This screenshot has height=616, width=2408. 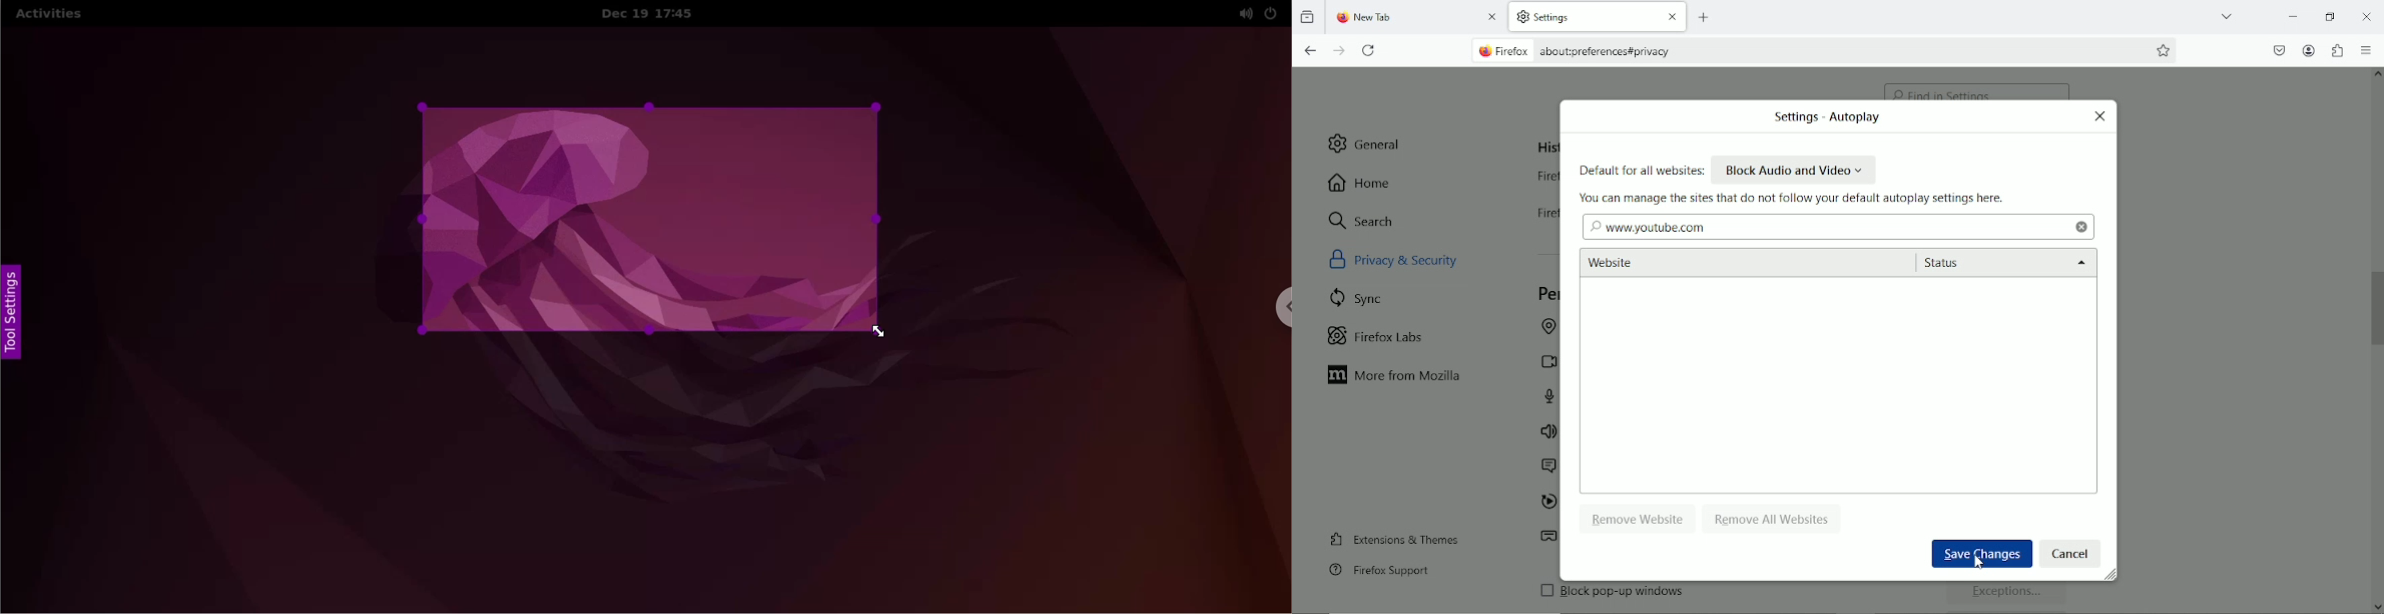 I want to click on camera, so click(x=1545, y=361).